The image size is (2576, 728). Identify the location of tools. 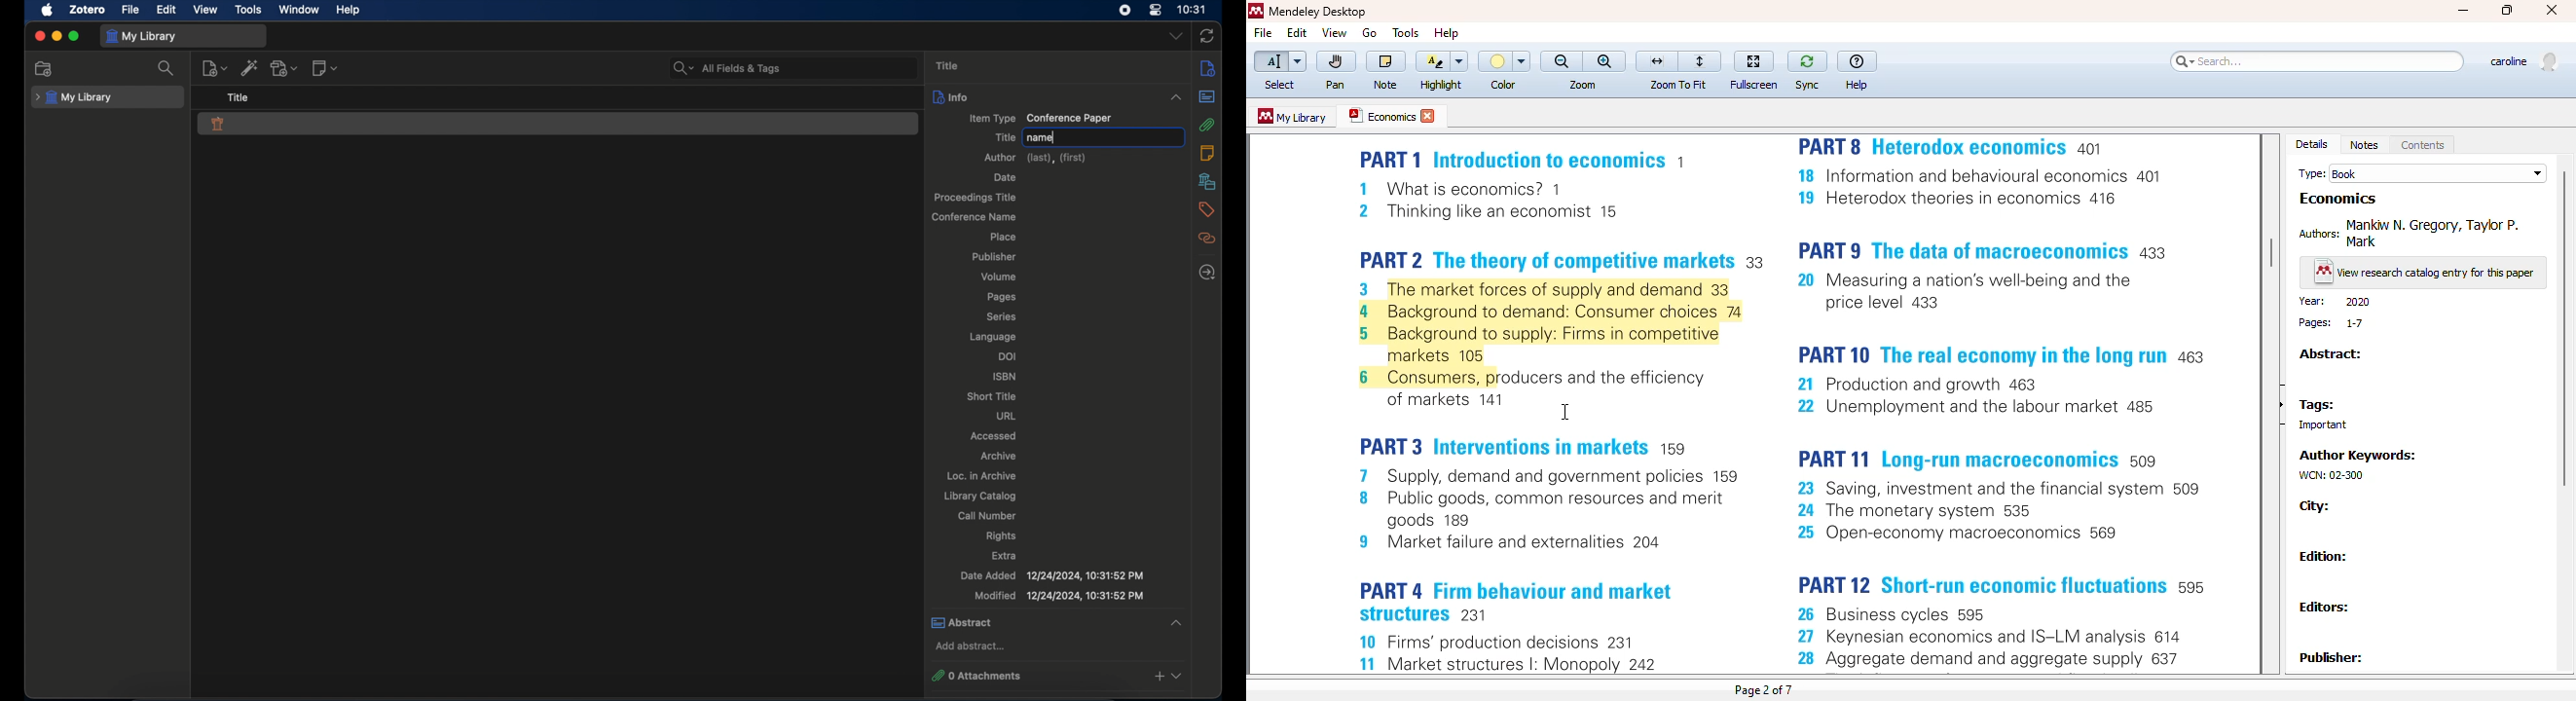
(1407, 33).